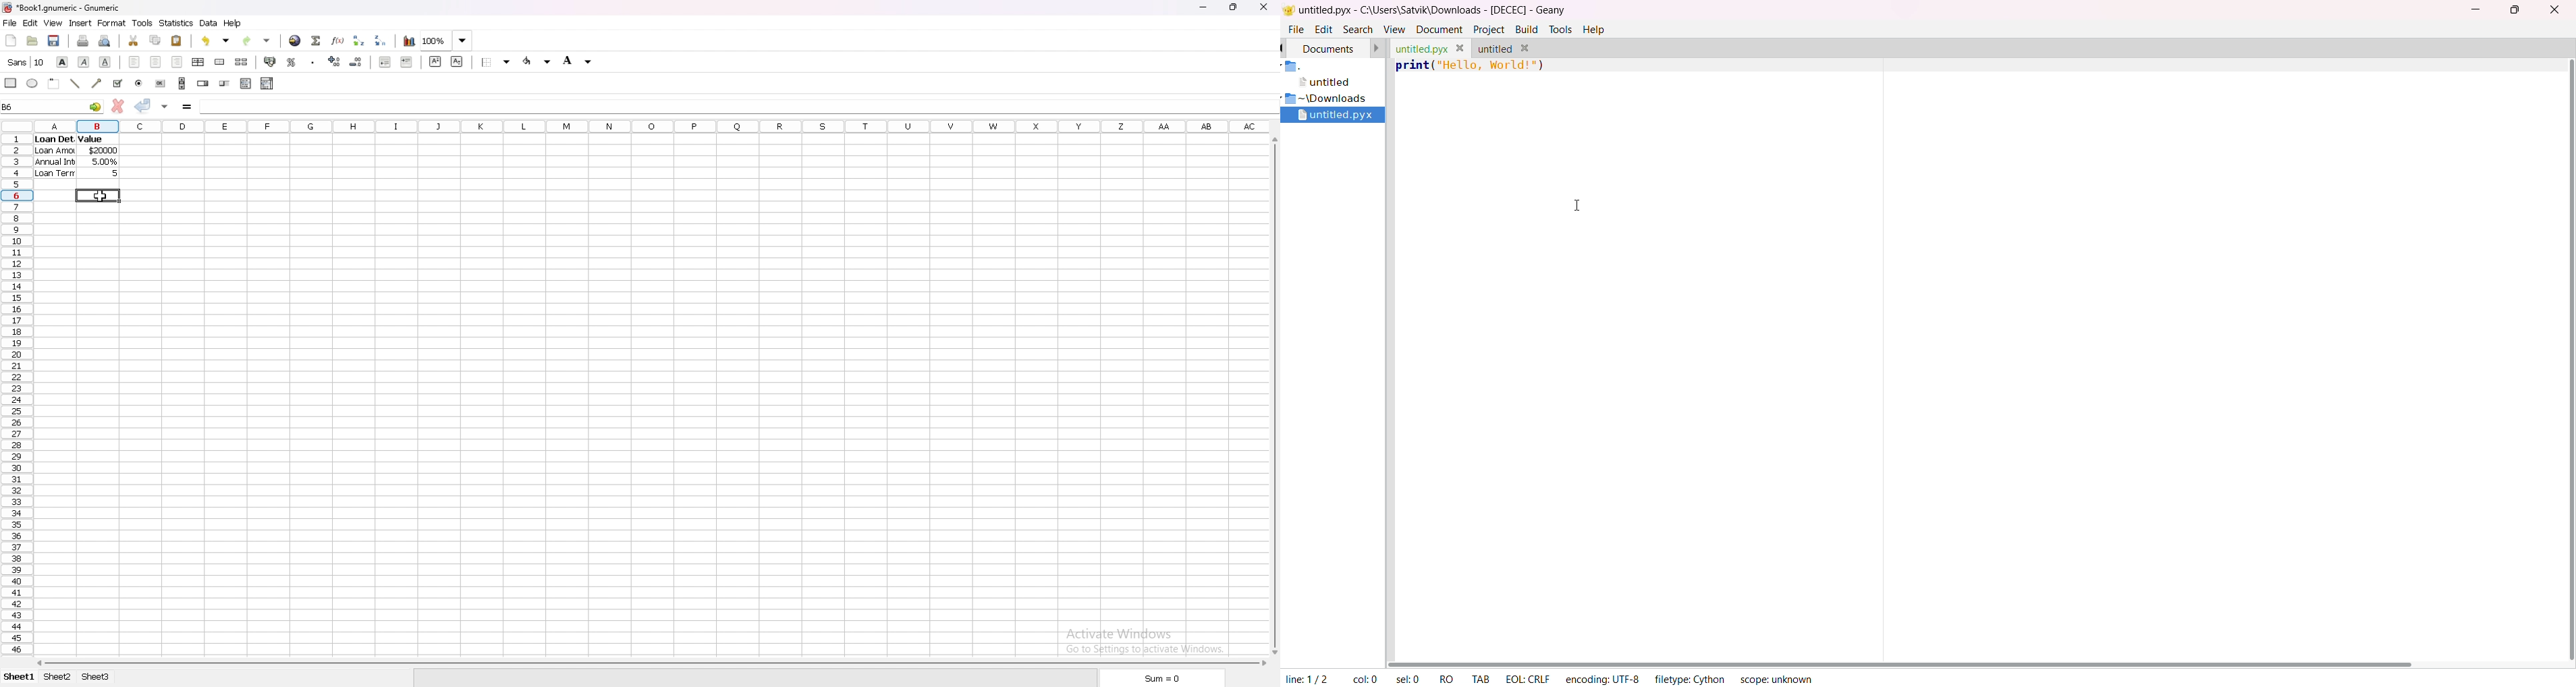 Image resolution: width=2576 pixels, height=700 pixels. What do you see at coordinates (81, 23) in the screenshot?
I see `insert` at bounding box center [81, 23].